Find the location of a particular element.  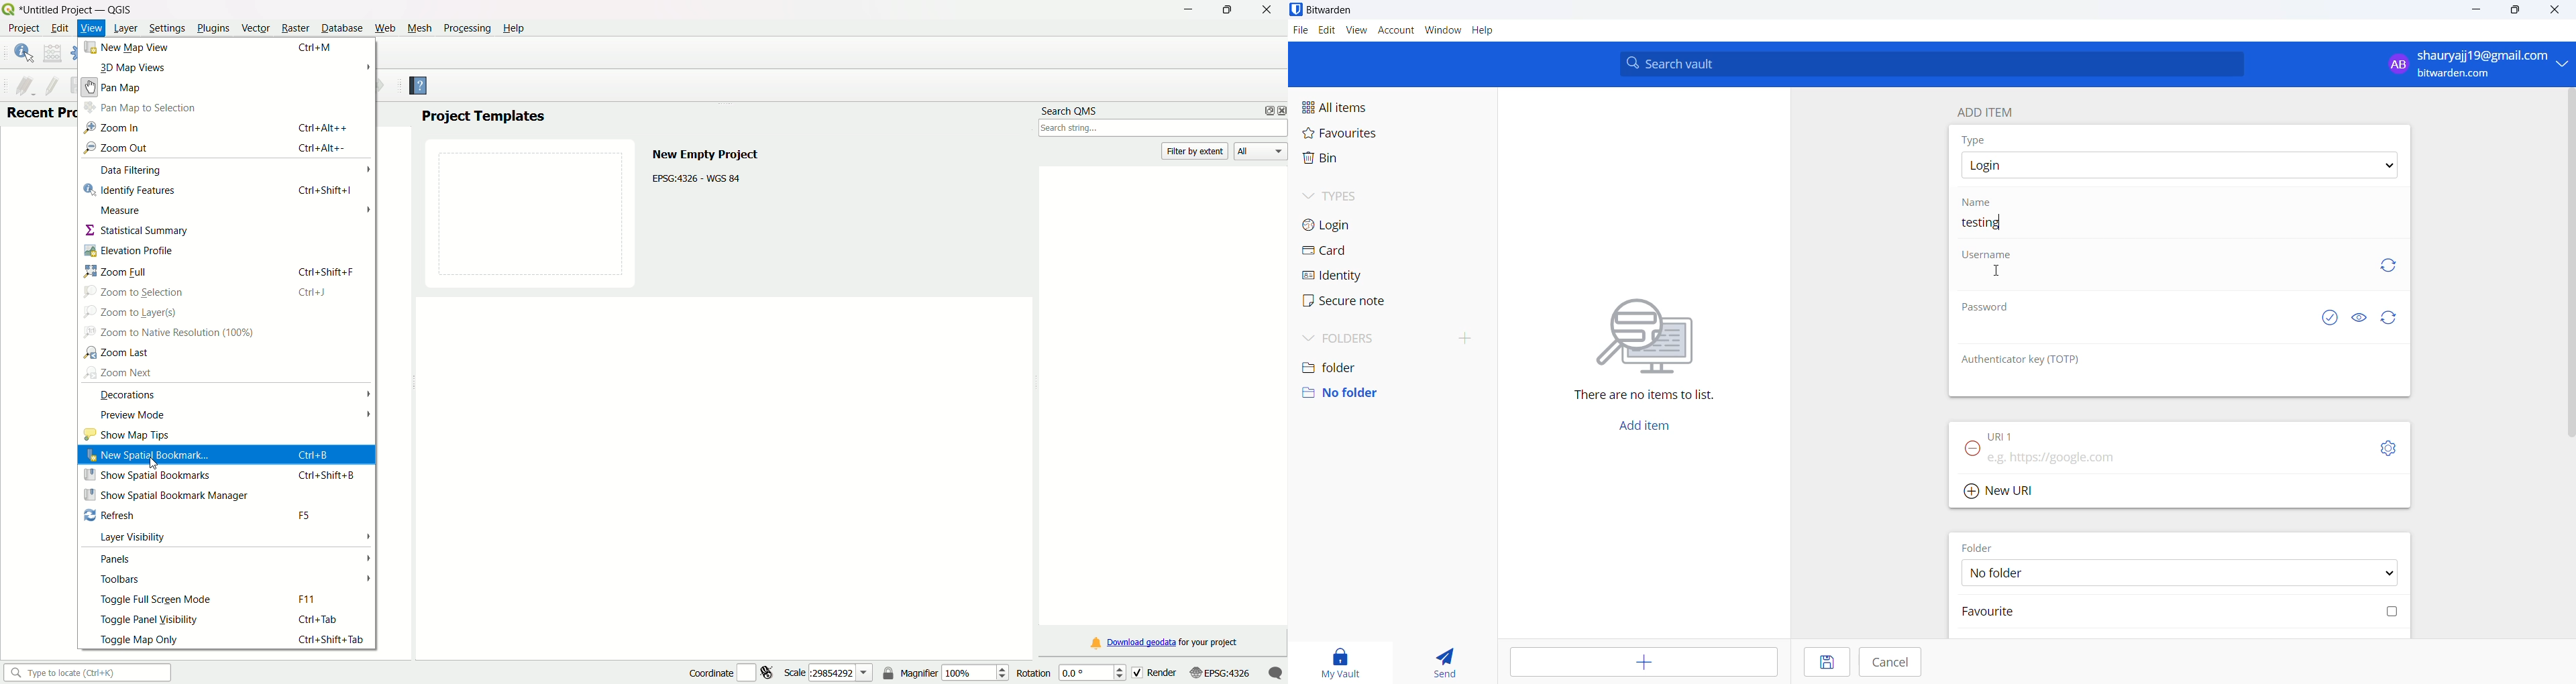

exposed is located at coordinates (2330, 316).